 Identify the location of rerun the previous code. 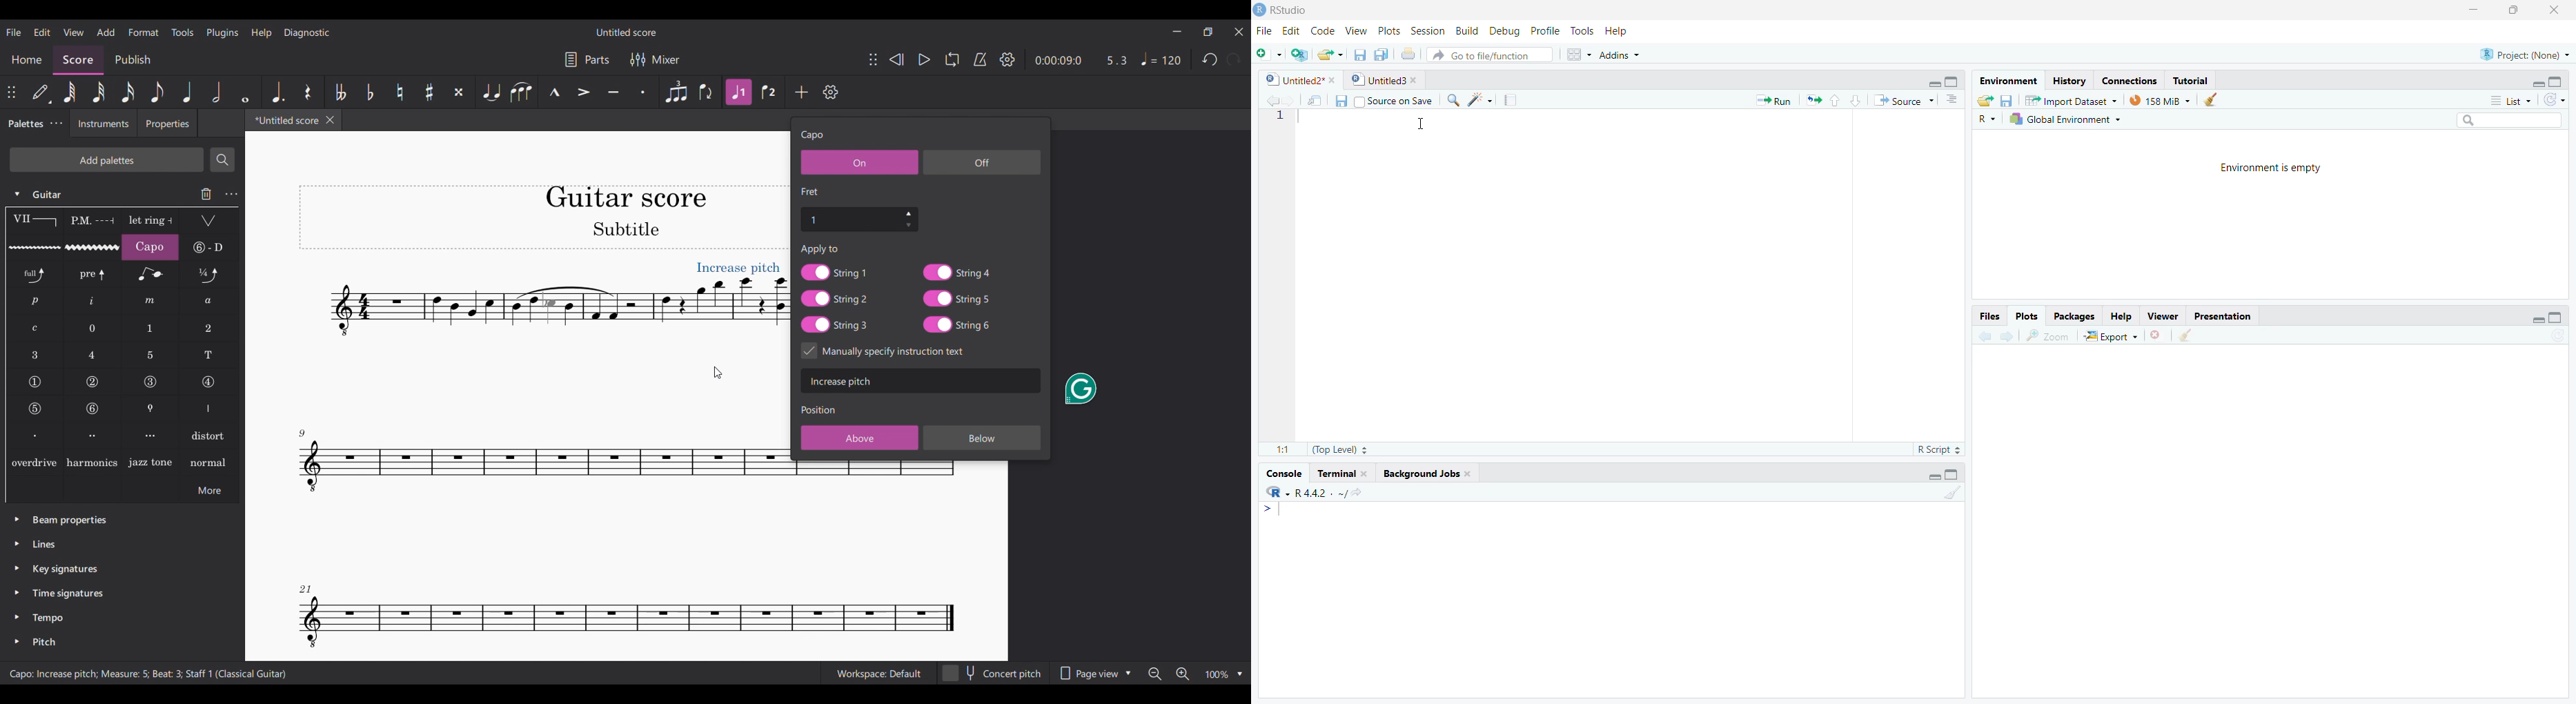
(1812, 101).